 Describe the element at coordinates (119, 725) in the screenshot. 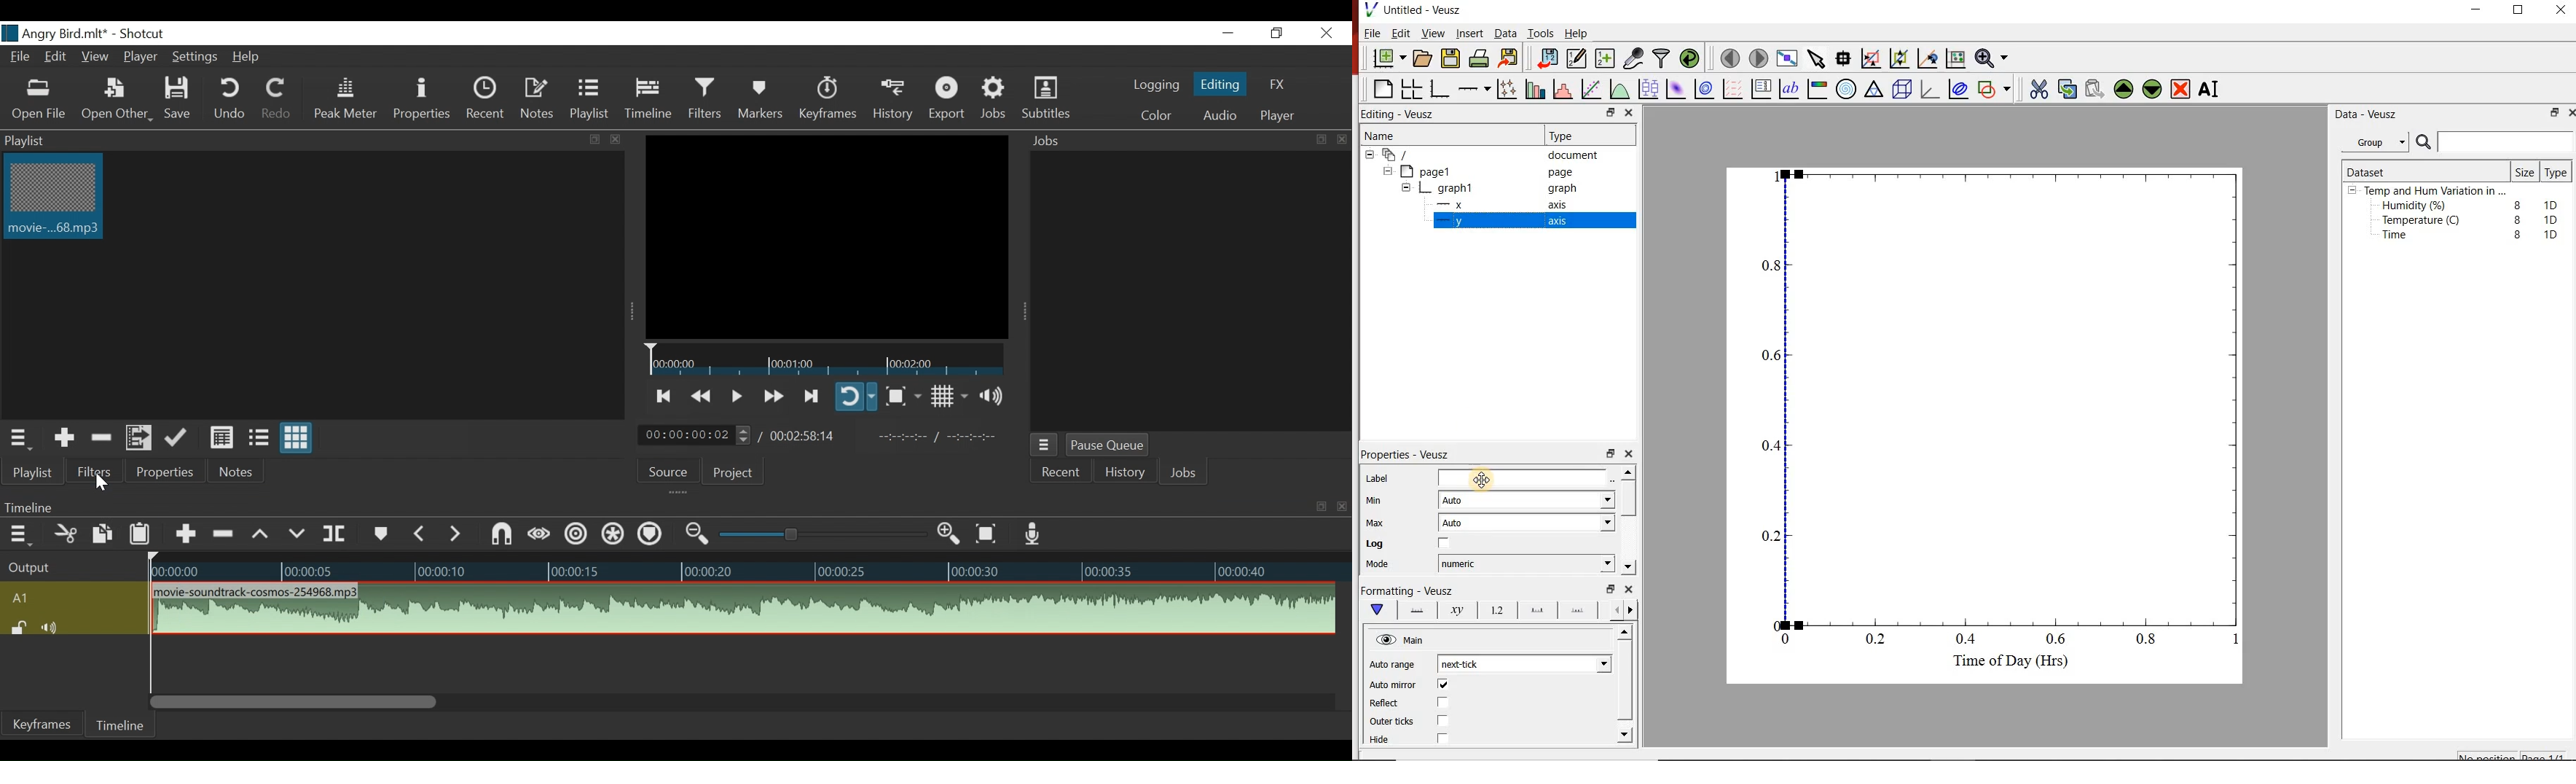

I see `Timeline` at that location.